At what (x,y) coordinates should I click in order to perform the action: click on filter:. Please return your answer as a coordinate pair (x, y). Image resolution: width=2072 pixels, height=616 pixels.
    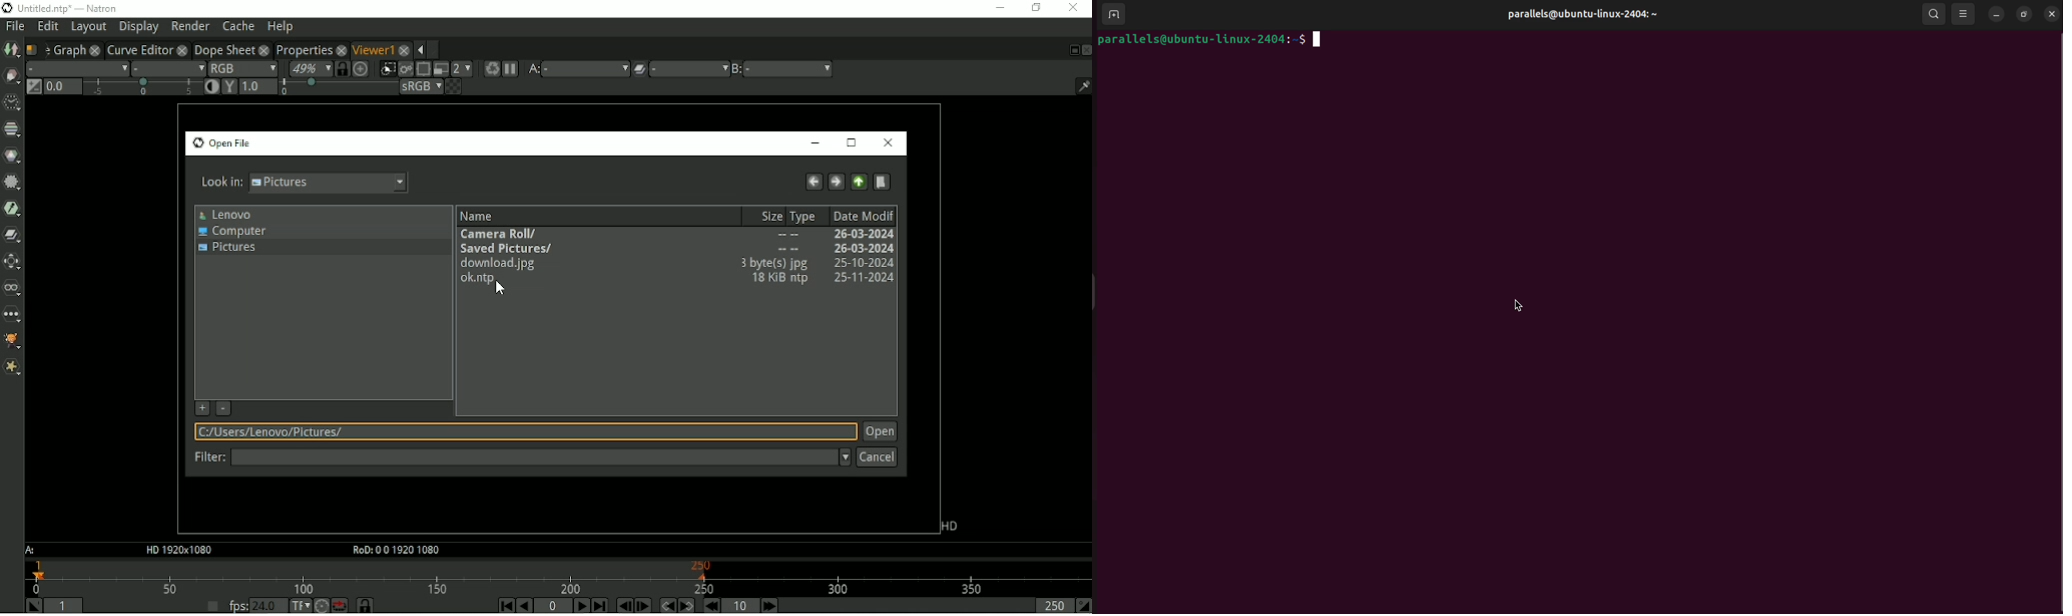
    Looking at the image, I should click on (205, 459).